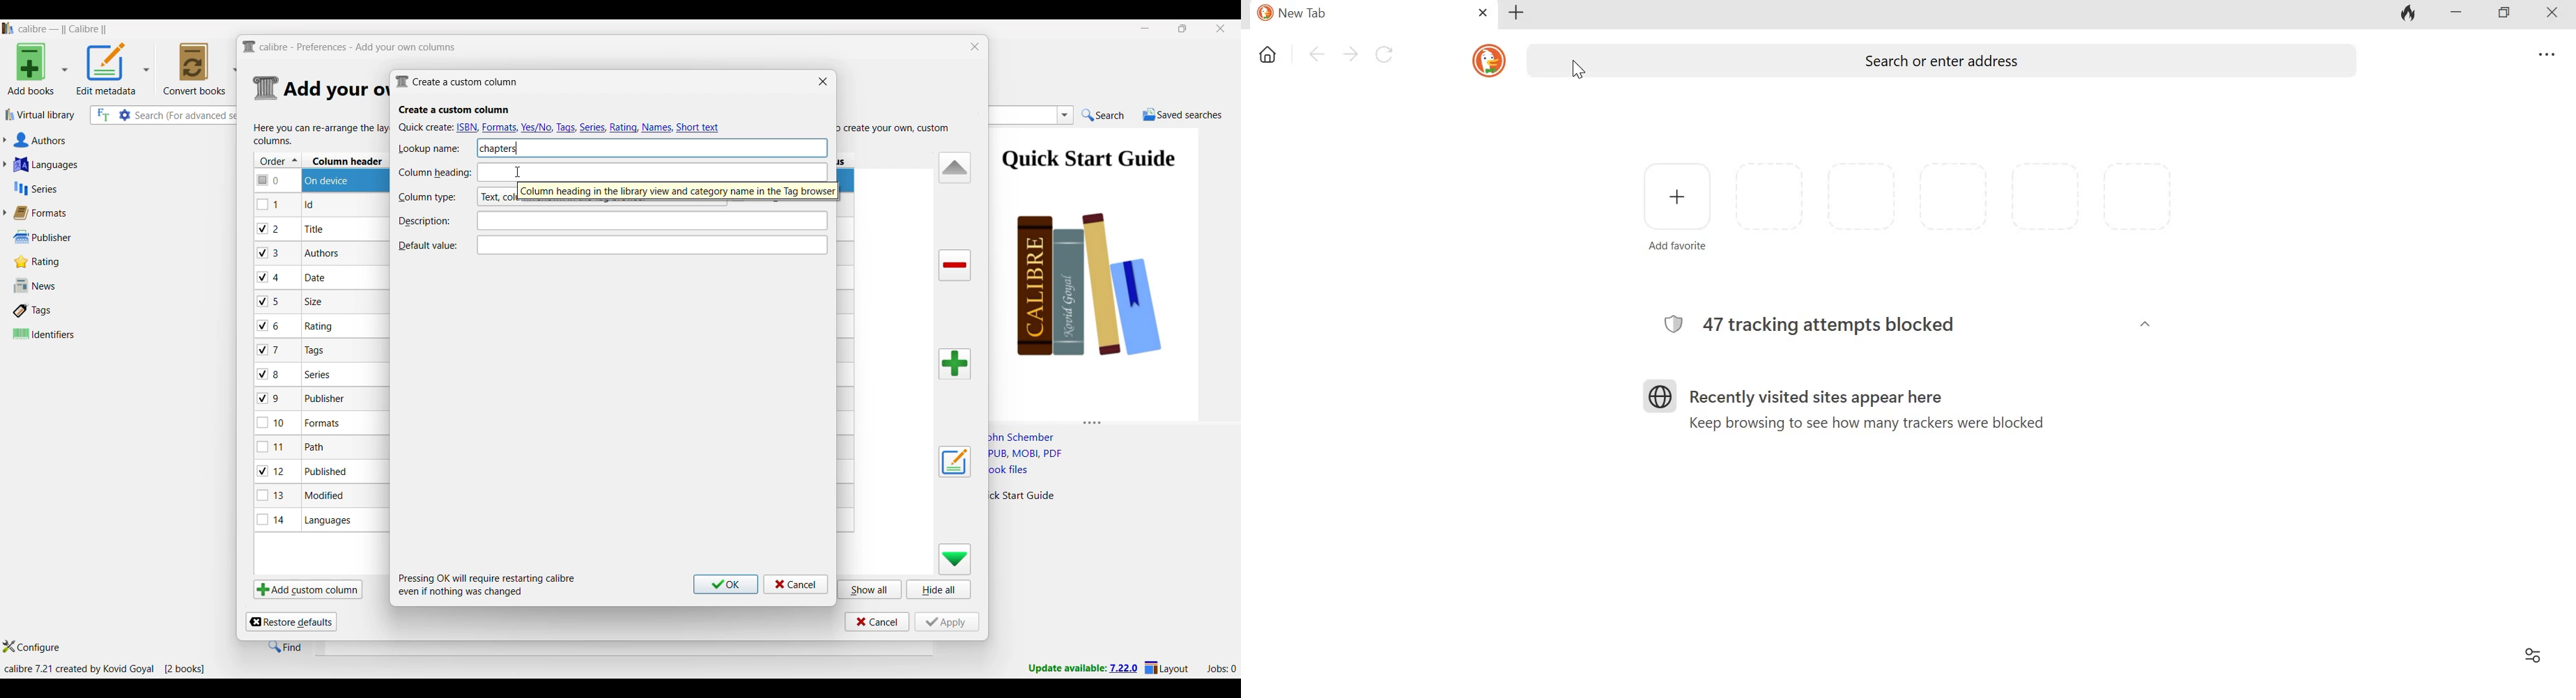 The width and height of the screenshot is (2576, 700). I want to click on settings, so click(2531, 656).